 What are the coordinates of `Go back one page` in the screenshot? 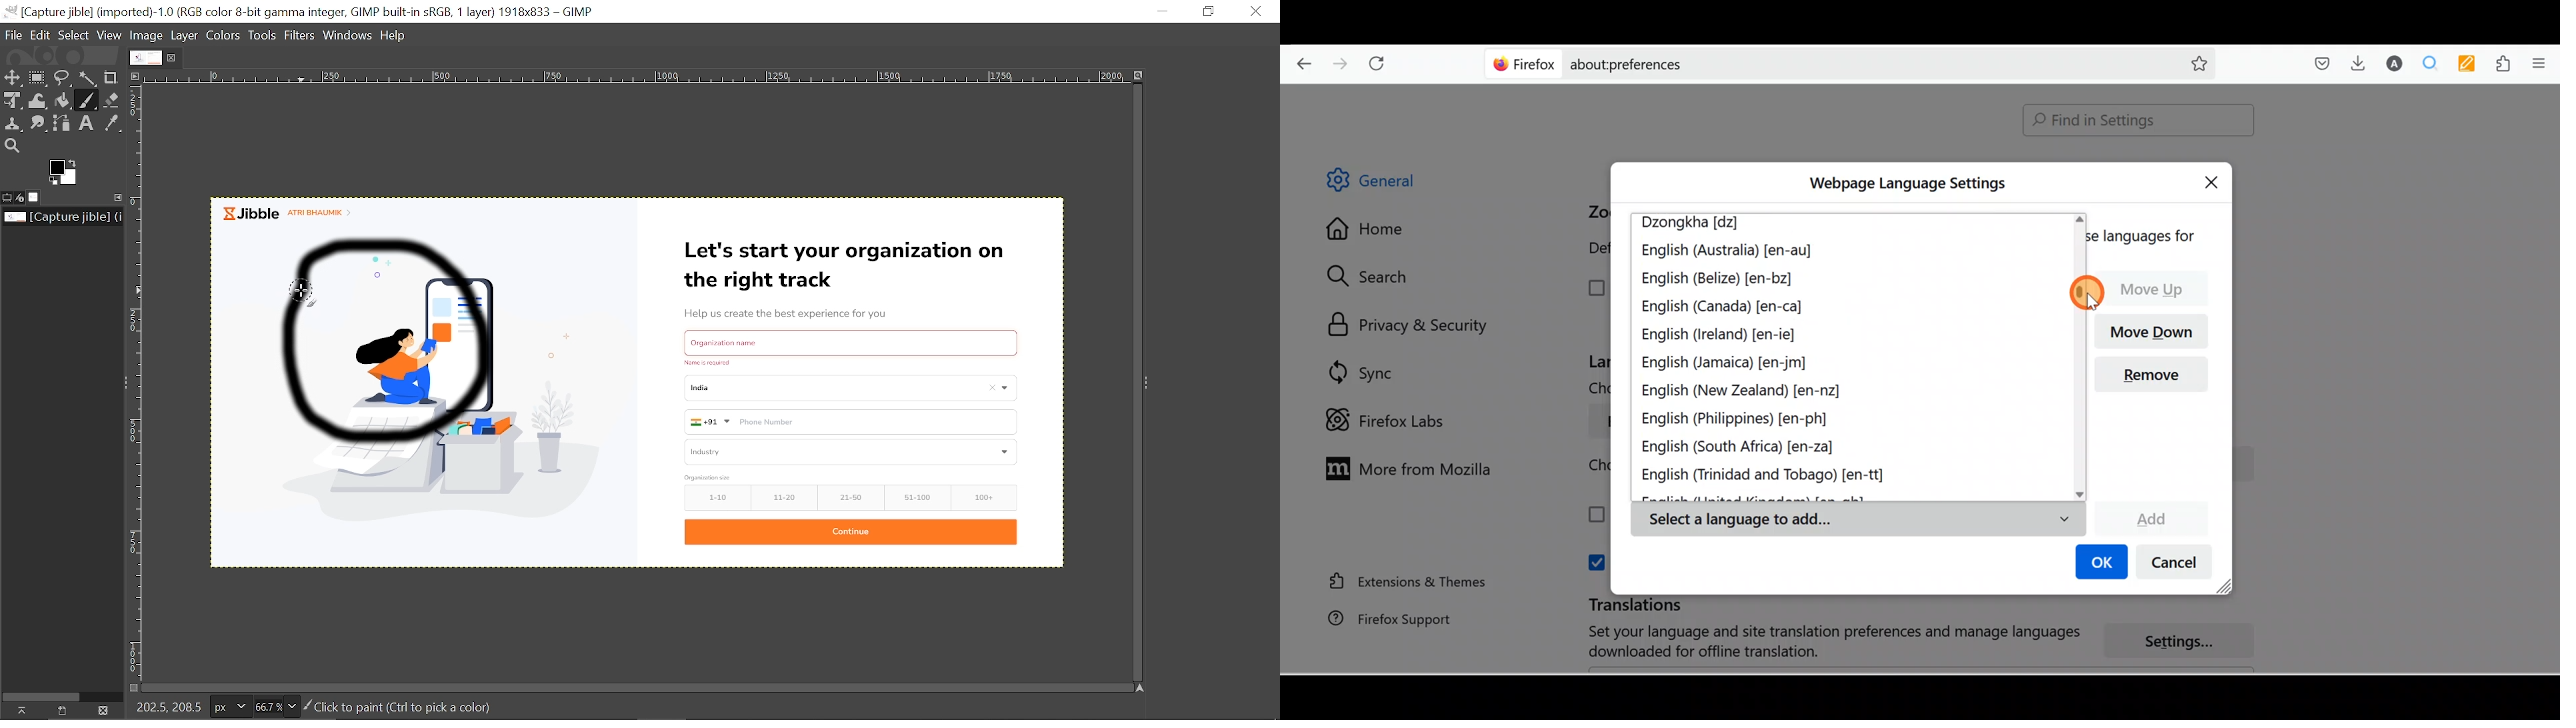 It's located at (1299, 60).